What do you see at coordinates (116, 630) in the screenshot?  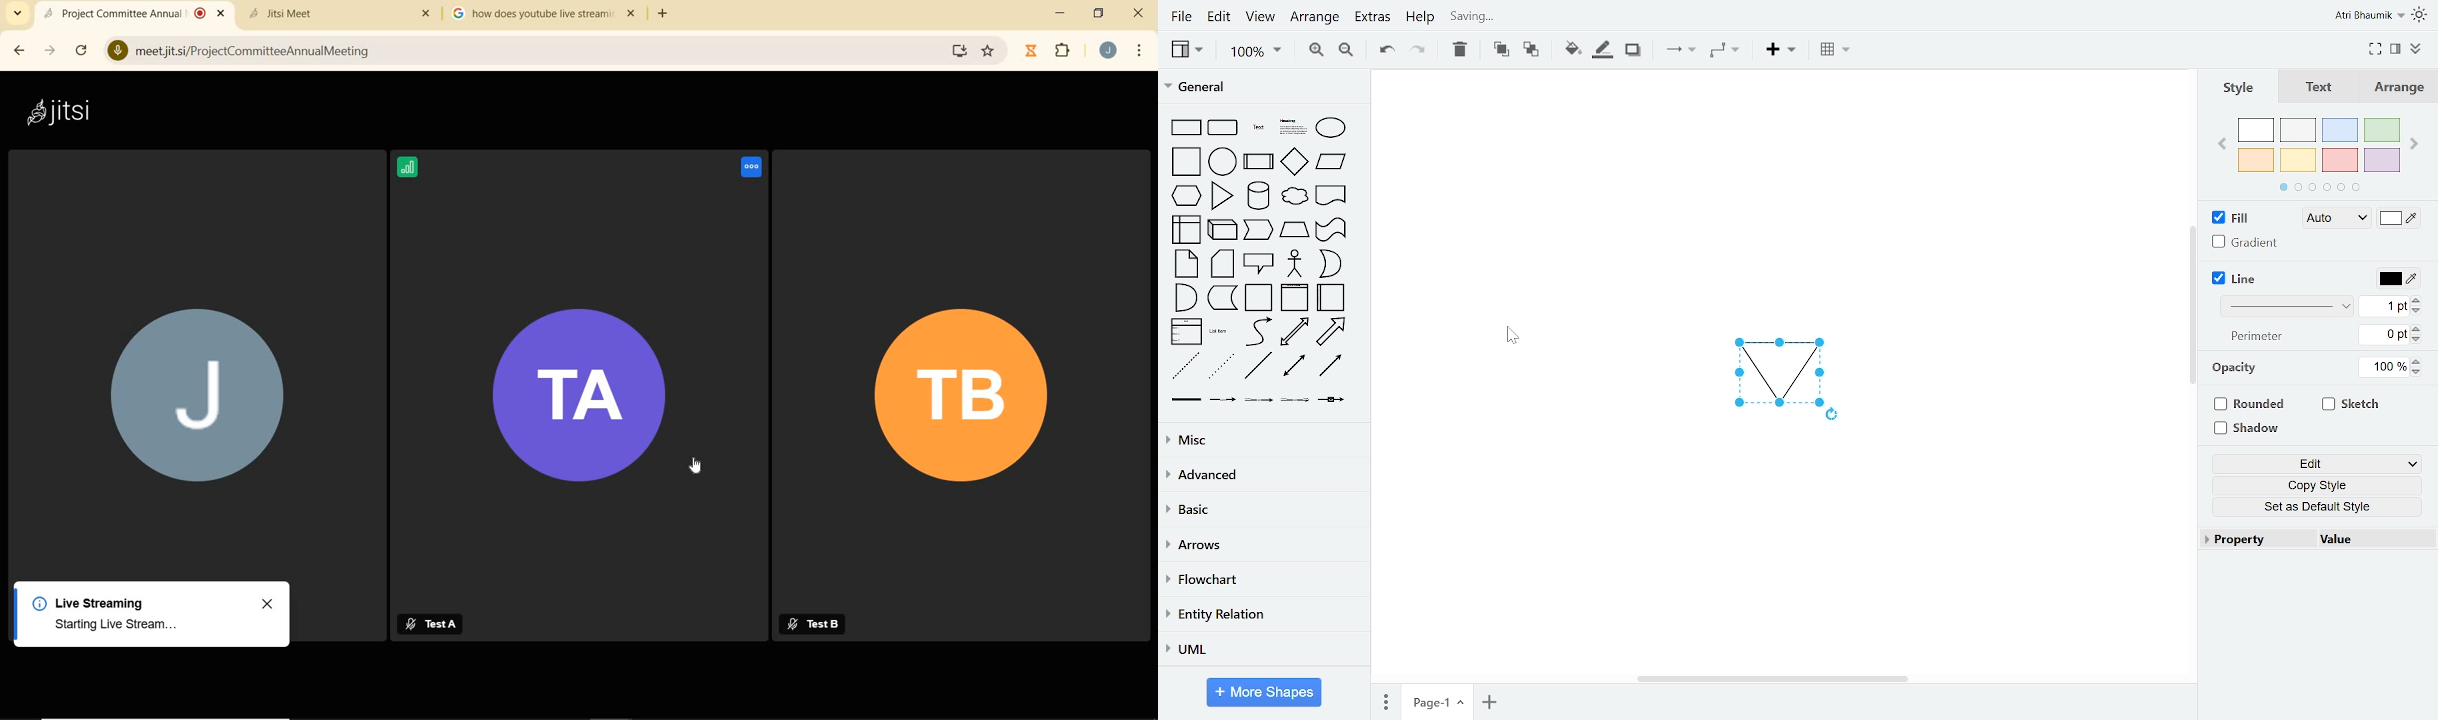 I see `starting live stream` at bounding box center [116, 630].